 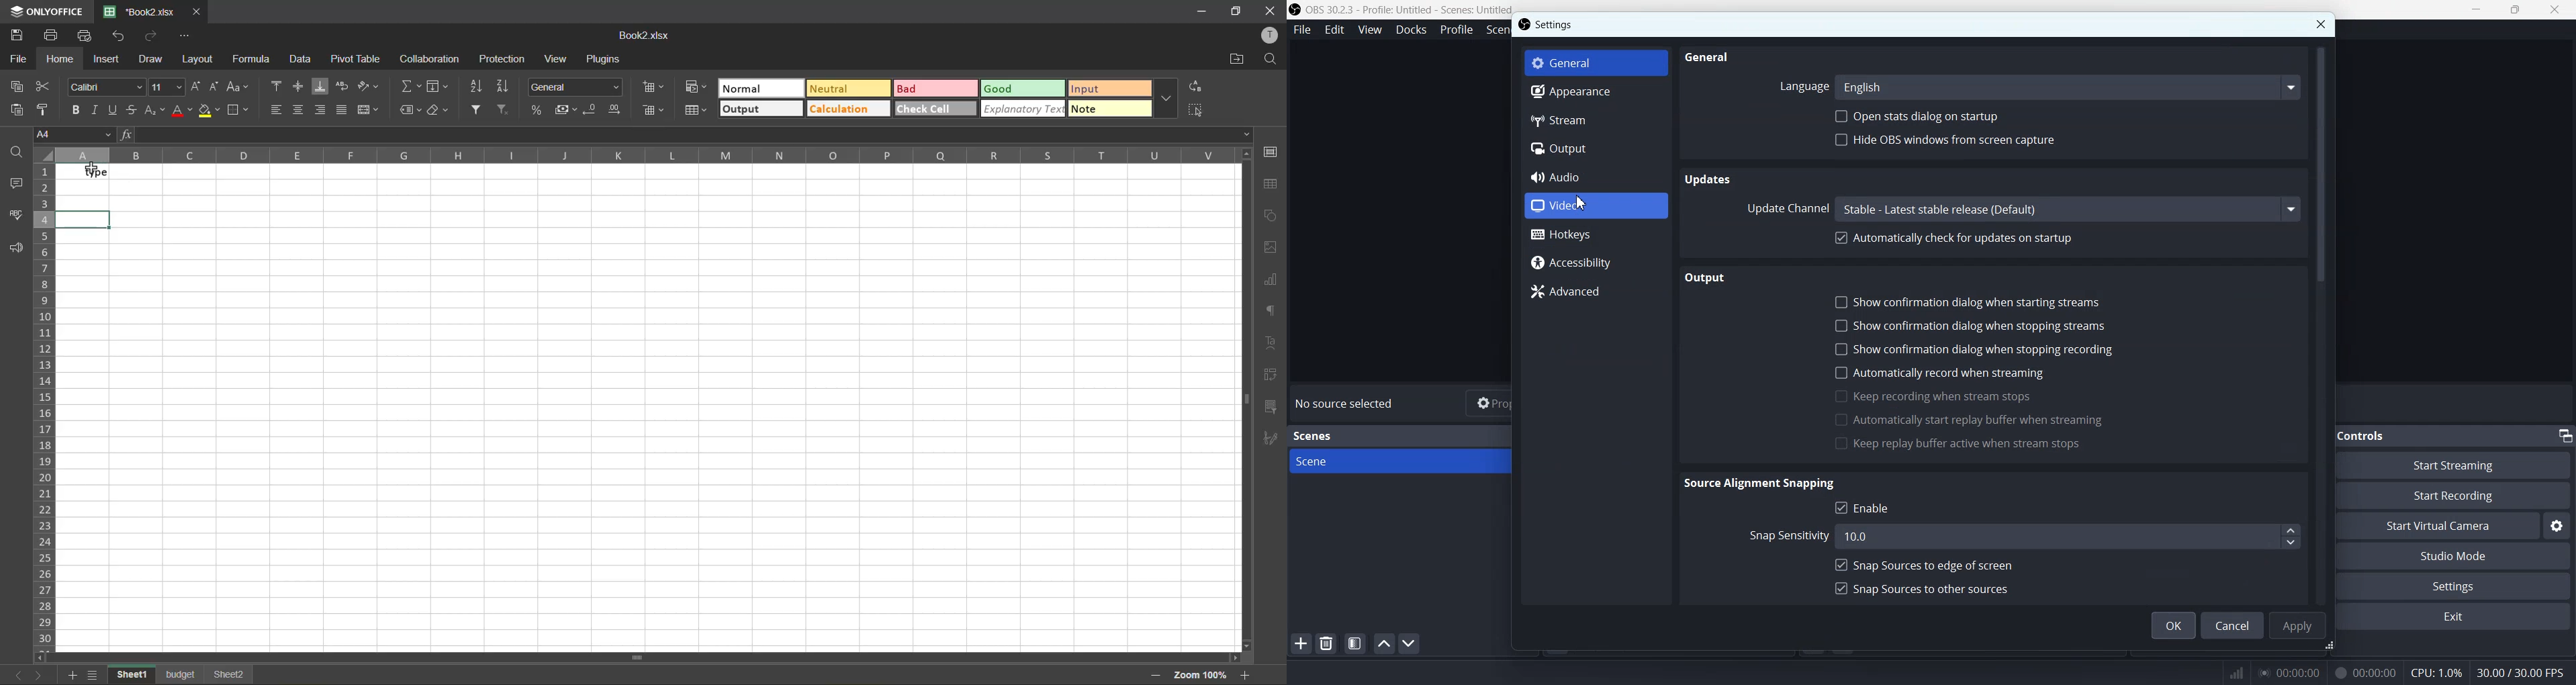 What do you see at coordinates (1271, 62) in the screenshot?
I see `find` at bounding box center [1271, 62].